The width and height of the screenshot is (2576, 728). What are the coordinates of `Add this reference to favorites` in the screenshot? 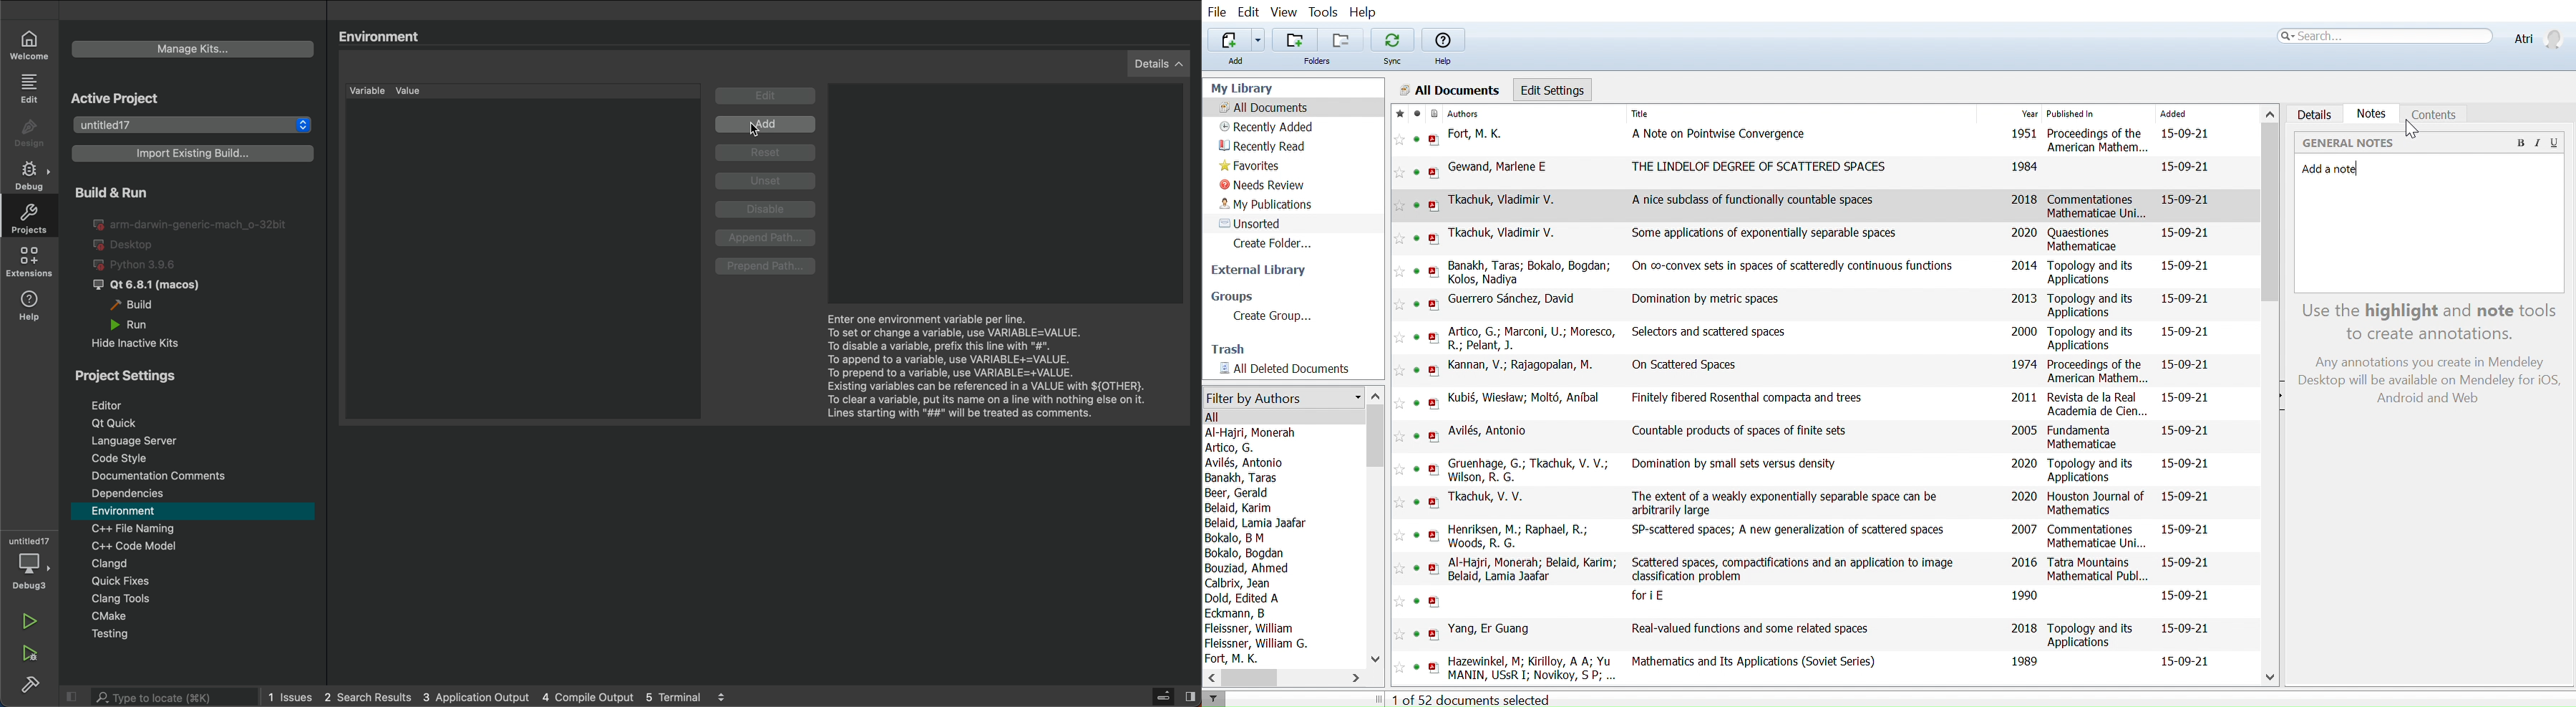 It's located at (1399, 567).